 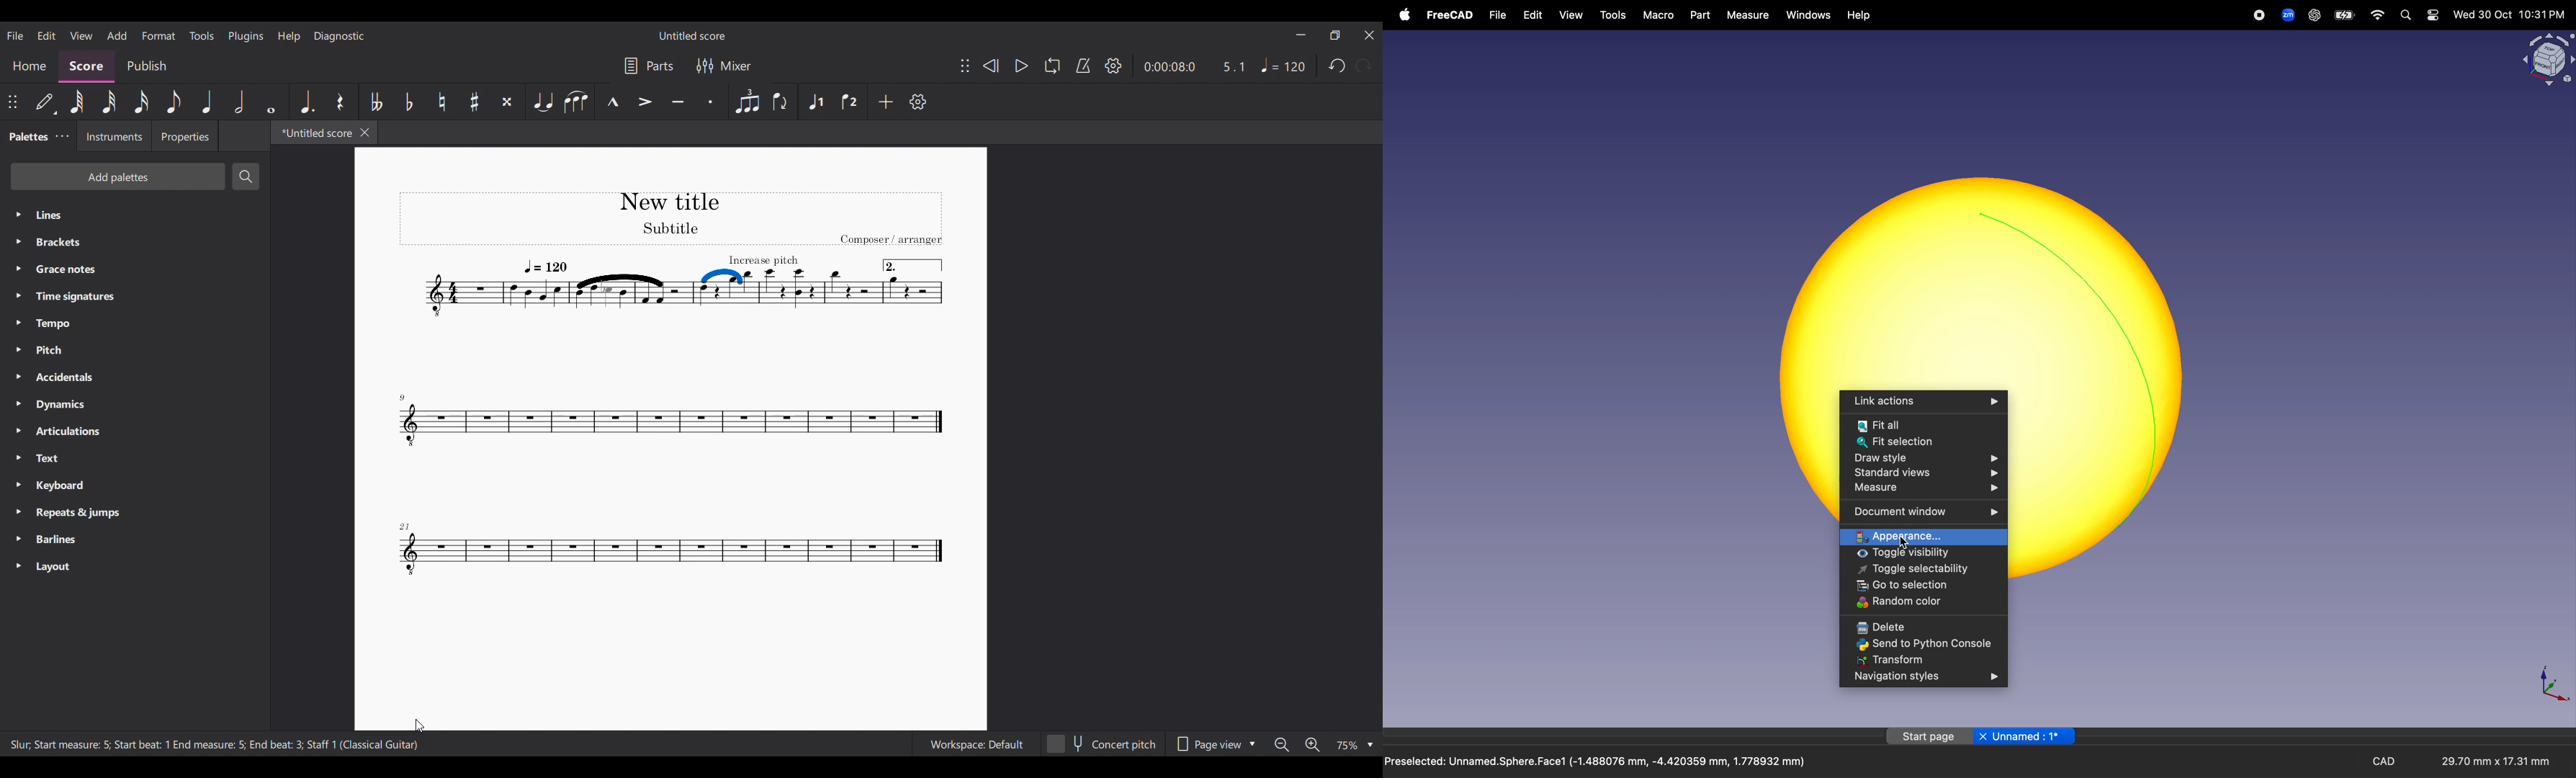 What do you see at coordinates (1923, 678) in the screenshot?
I see `navigation styles` at bounding box center [1923, 678].